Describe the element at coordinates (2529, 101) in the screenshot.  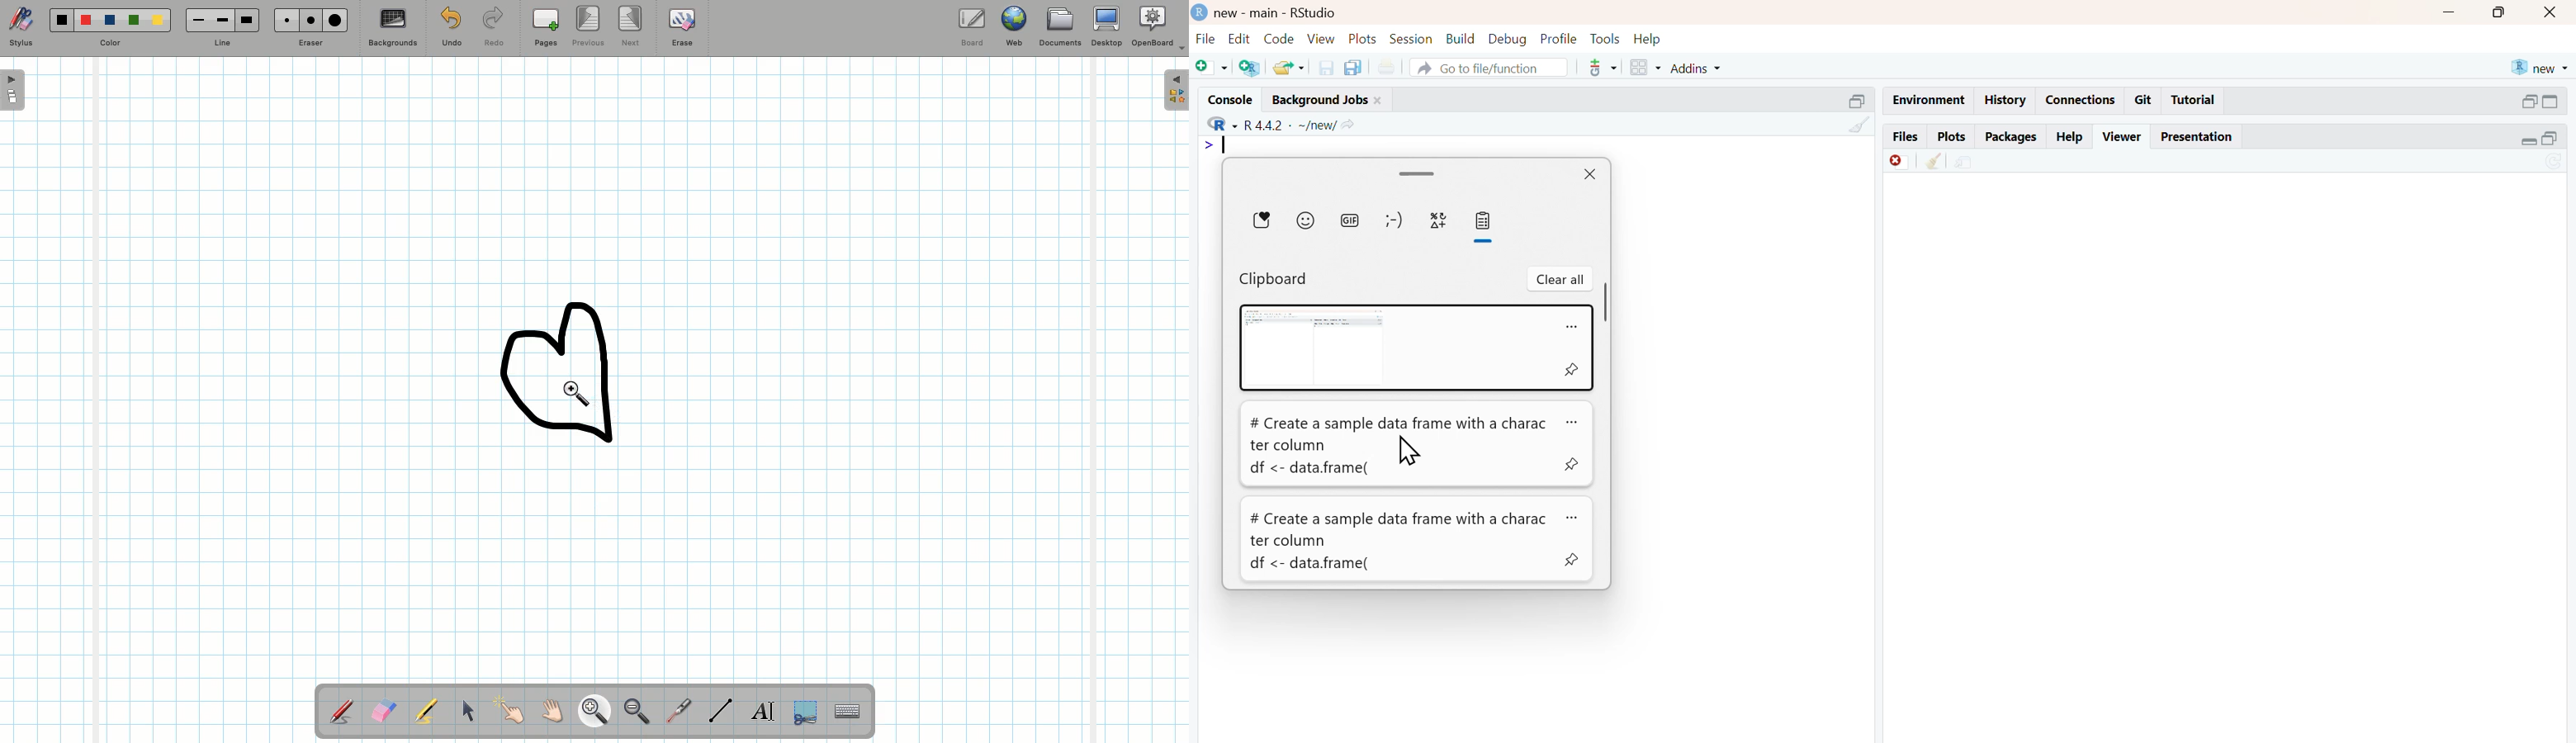
I see `open in separate window` at that location.